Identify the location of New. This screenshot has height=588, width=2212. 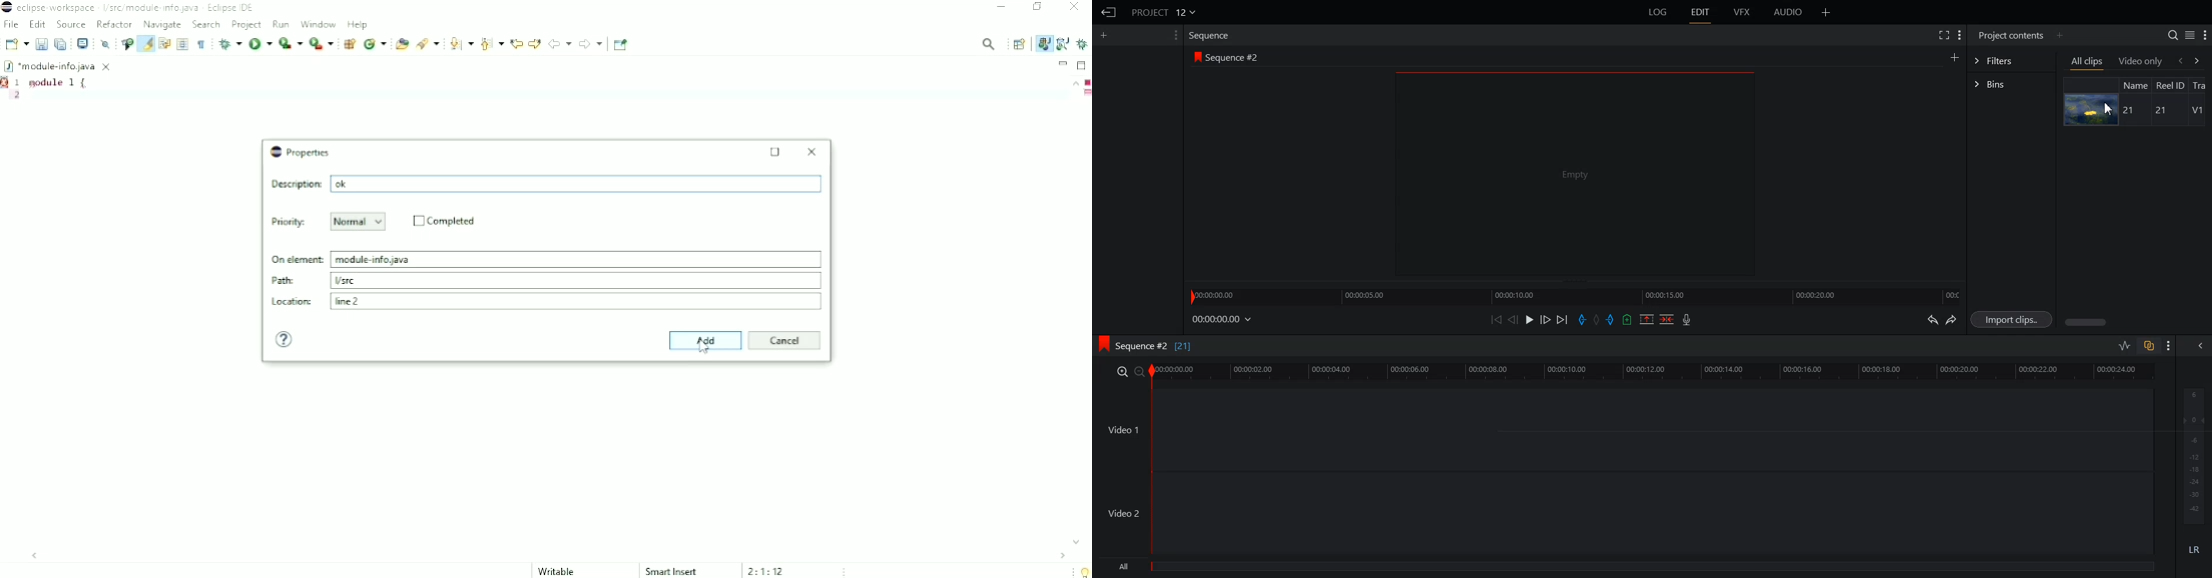
(16, 44).